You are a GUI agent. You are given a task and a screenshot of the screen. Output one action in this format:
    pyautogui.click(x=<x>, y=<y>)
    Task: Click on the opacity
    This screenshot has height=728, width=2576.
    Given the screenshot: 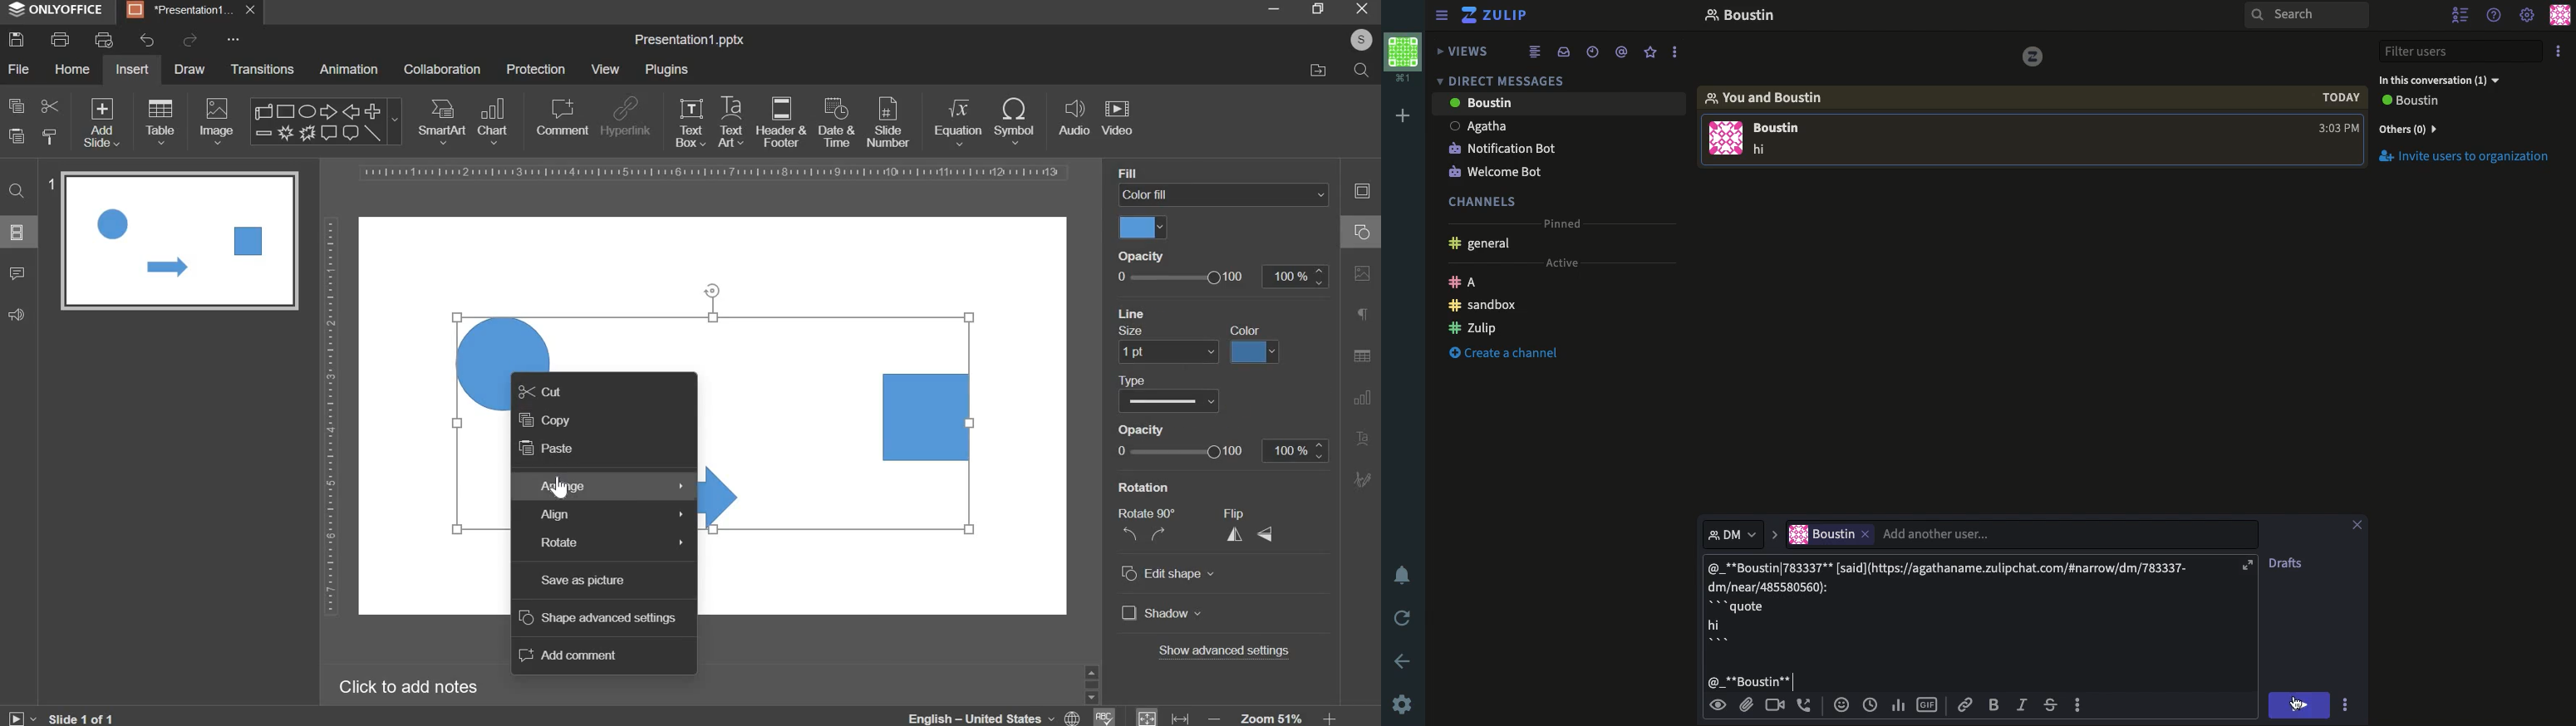 What is the action you would take?
    pyautogui.click(x=1160, y=430)
    